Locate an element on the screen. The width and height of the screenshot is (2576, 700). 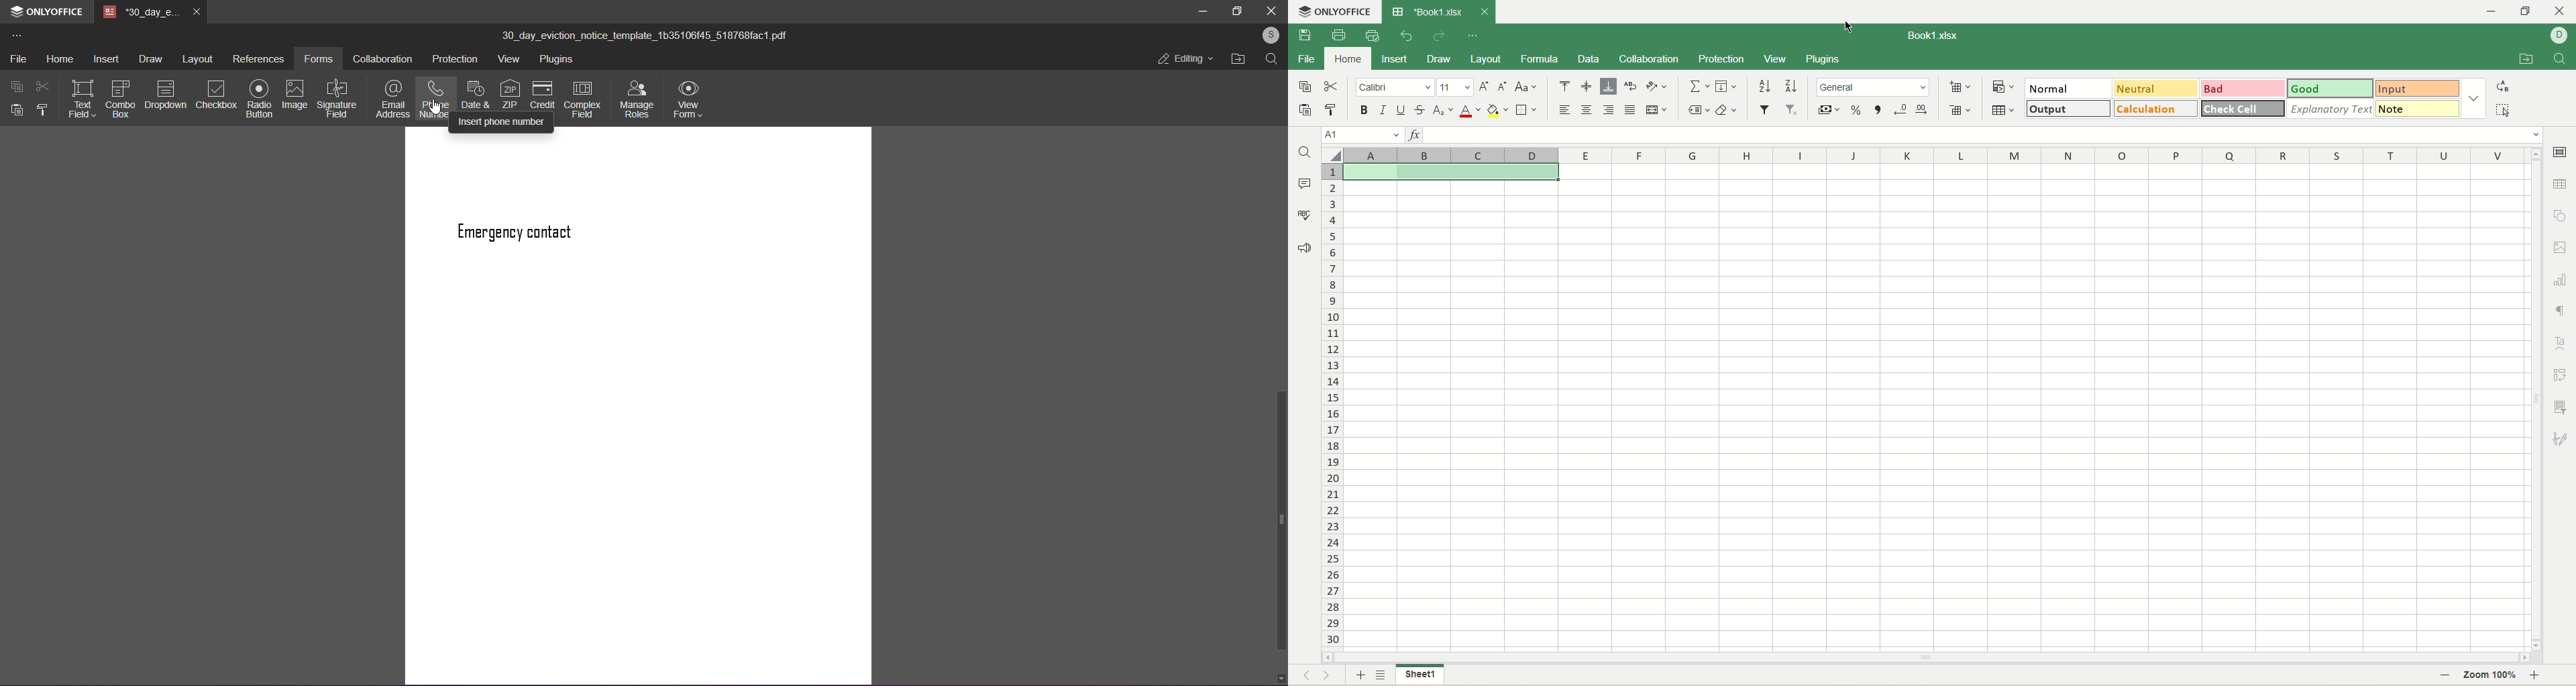
explanatory text is located at coordinates (2329, 109).